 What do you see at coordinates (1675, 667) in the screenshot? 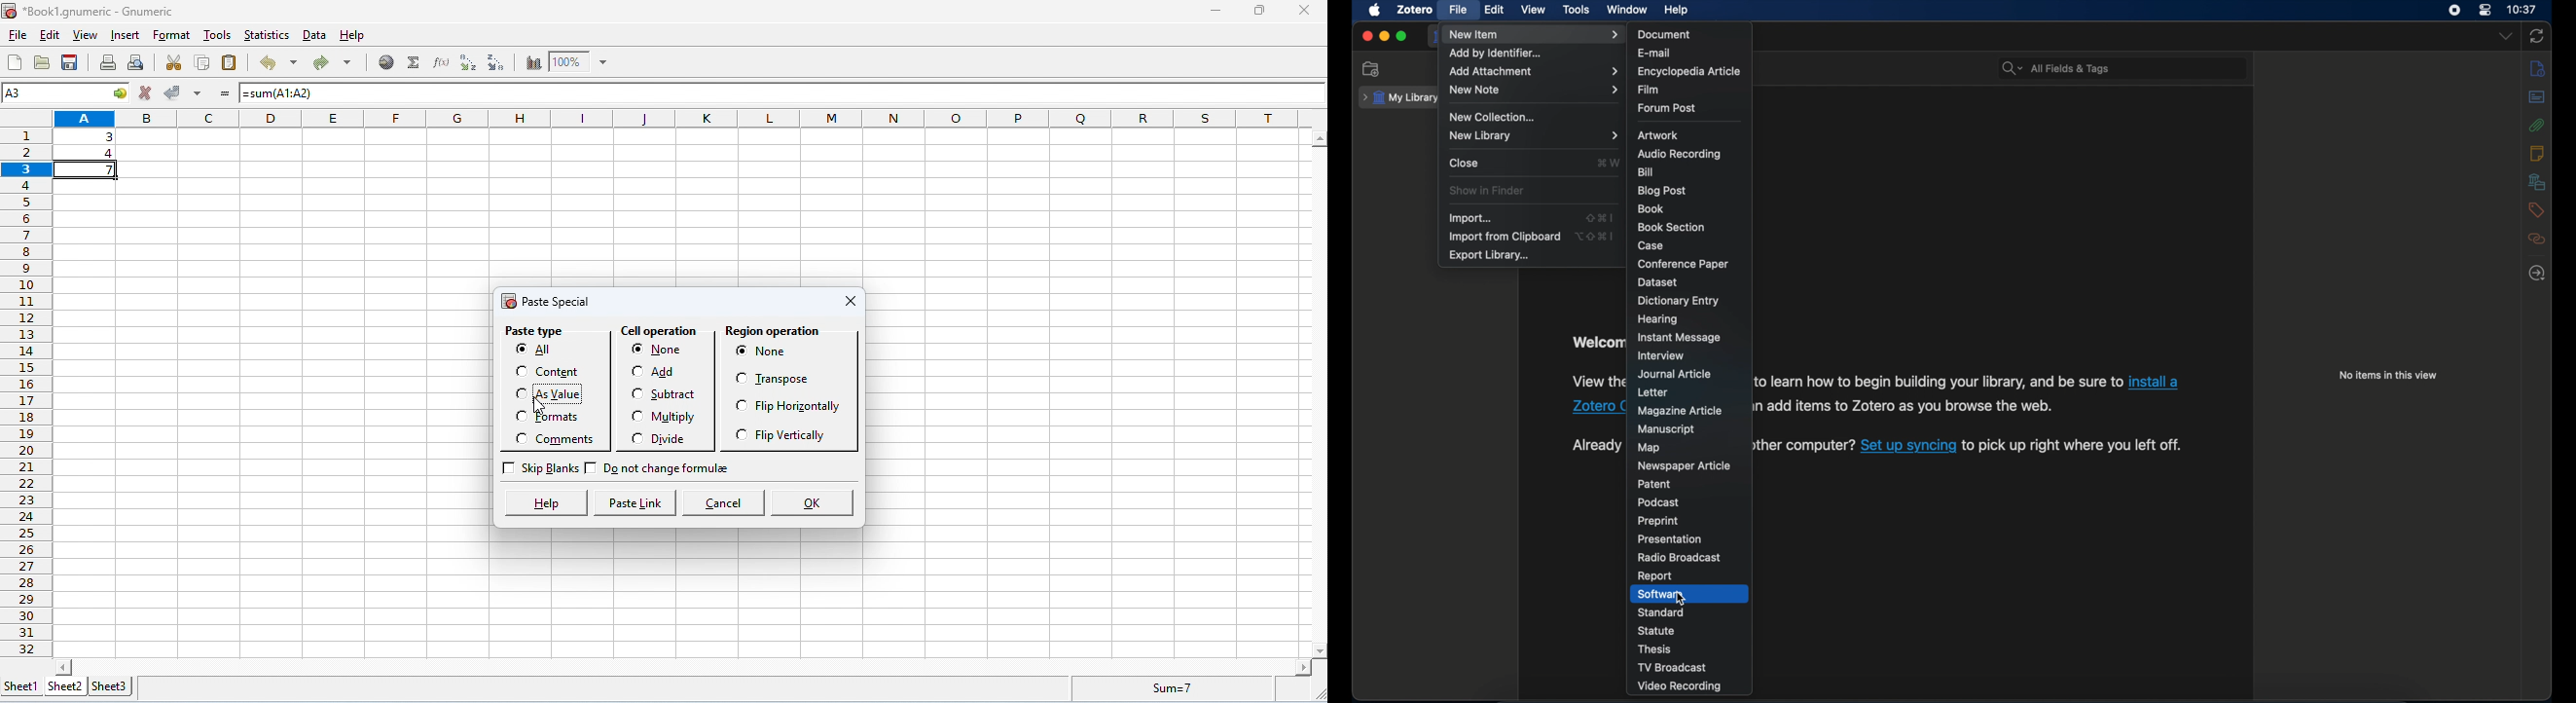
I see `tv broadcast` at bounding box center [1675, 667].